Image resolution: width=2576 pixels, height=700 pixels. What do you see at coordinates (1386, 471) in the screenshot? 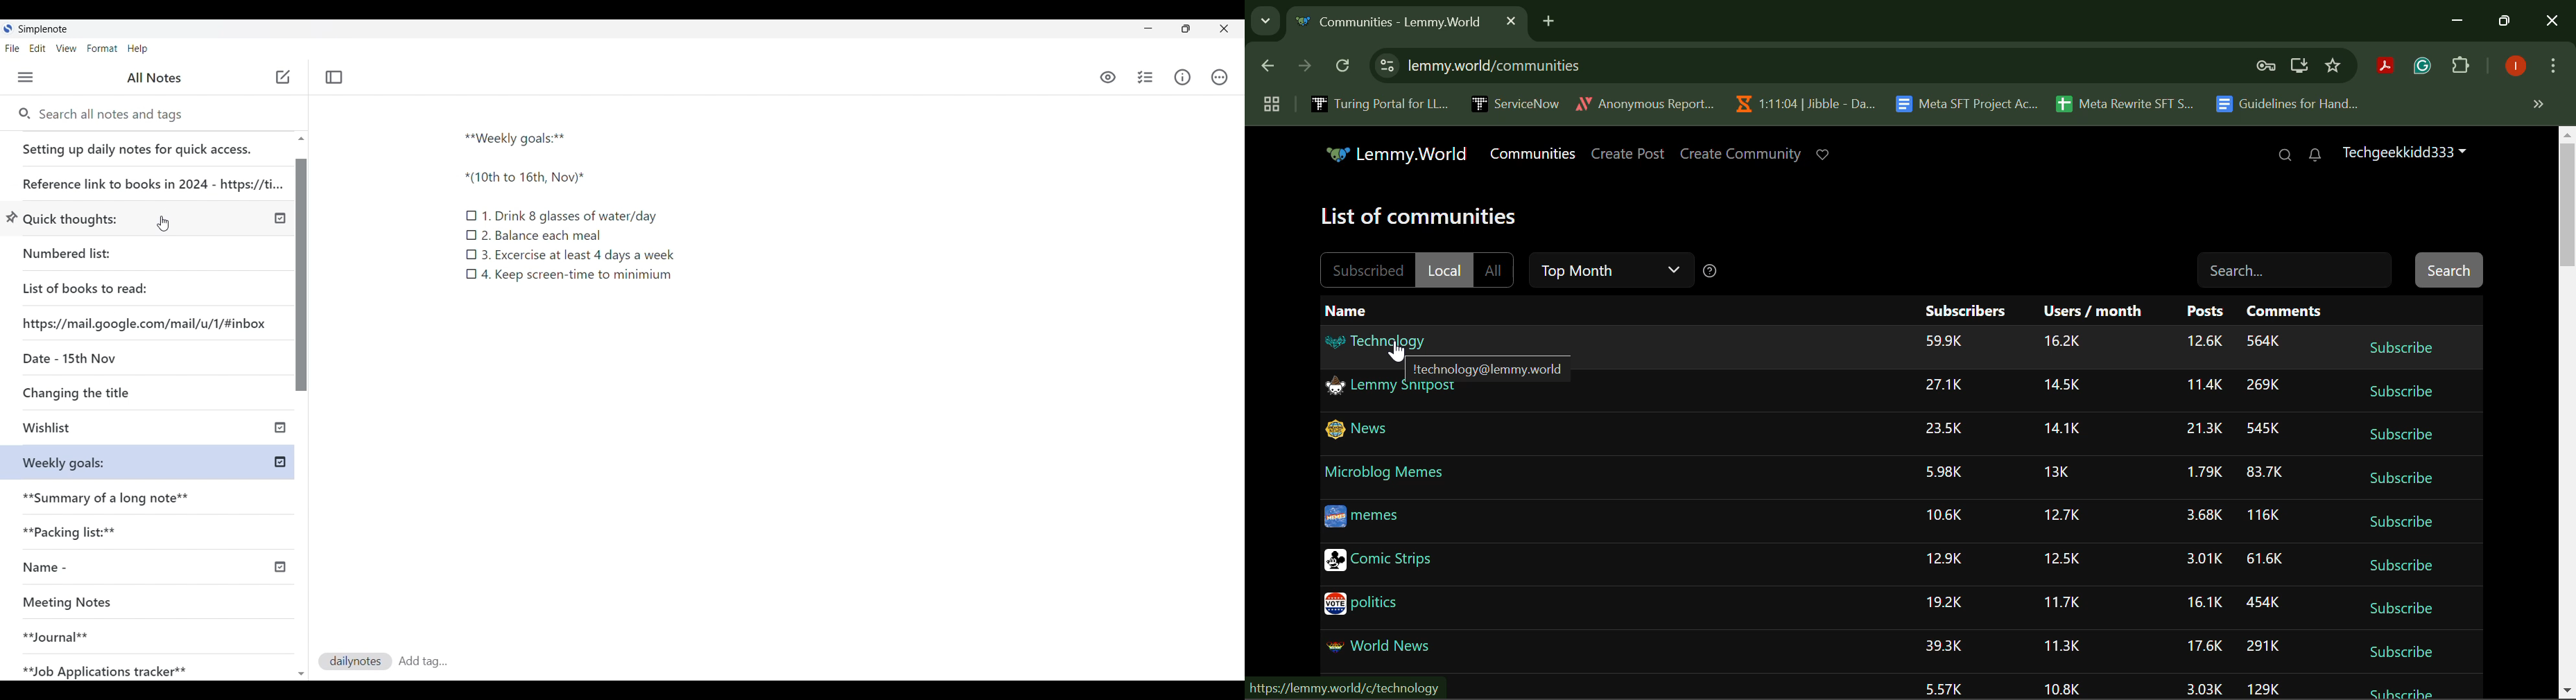
I see `Microblog Memes Community Link` at bounding box center [1386, 471].